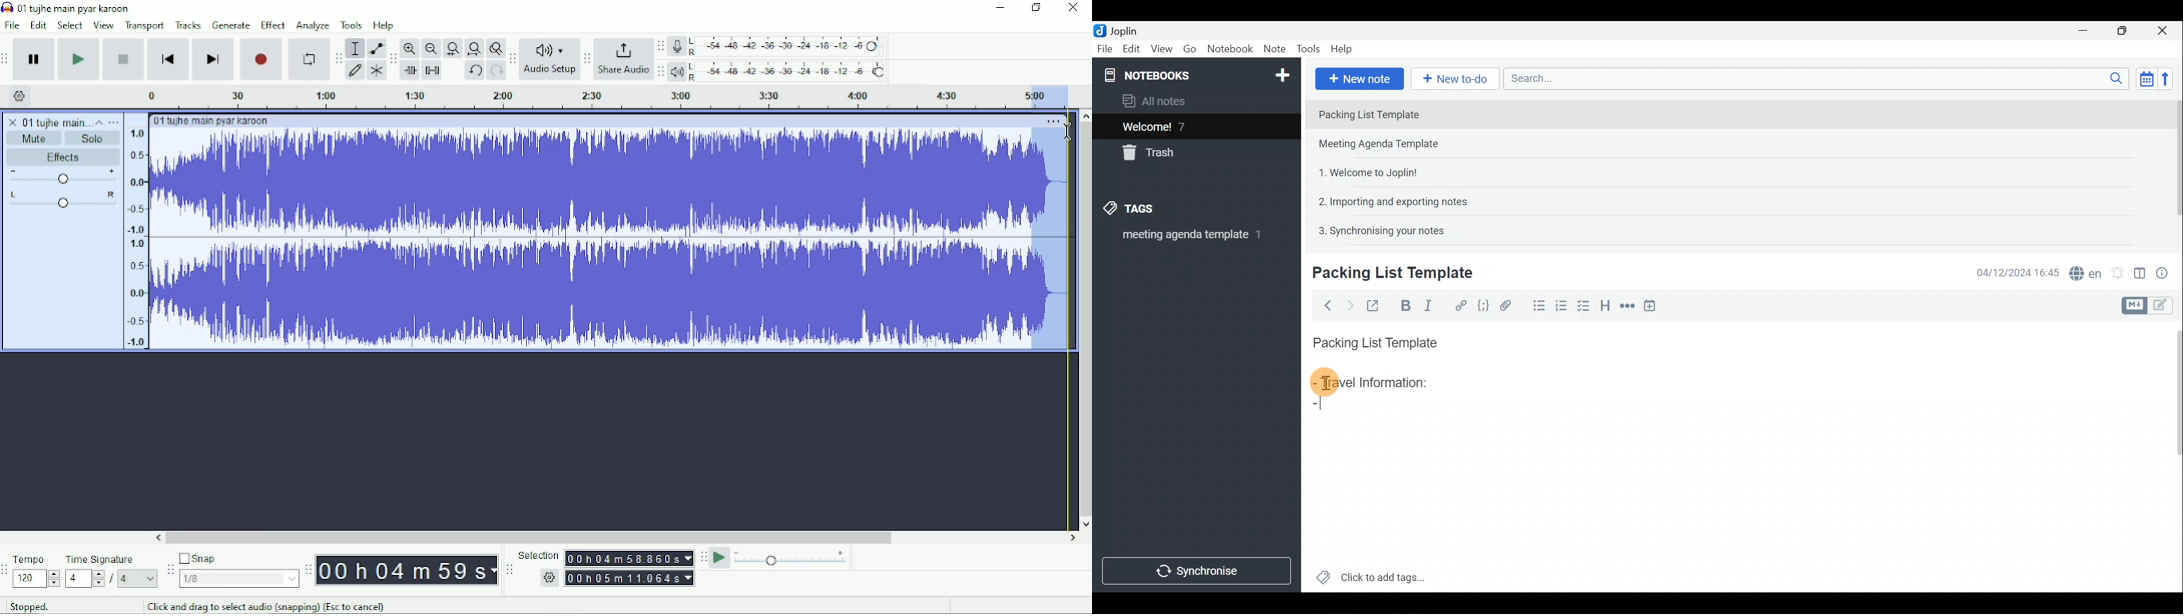 This screenshot has height=616, width=2184. I want to click on All notes, so click(1158, 101).